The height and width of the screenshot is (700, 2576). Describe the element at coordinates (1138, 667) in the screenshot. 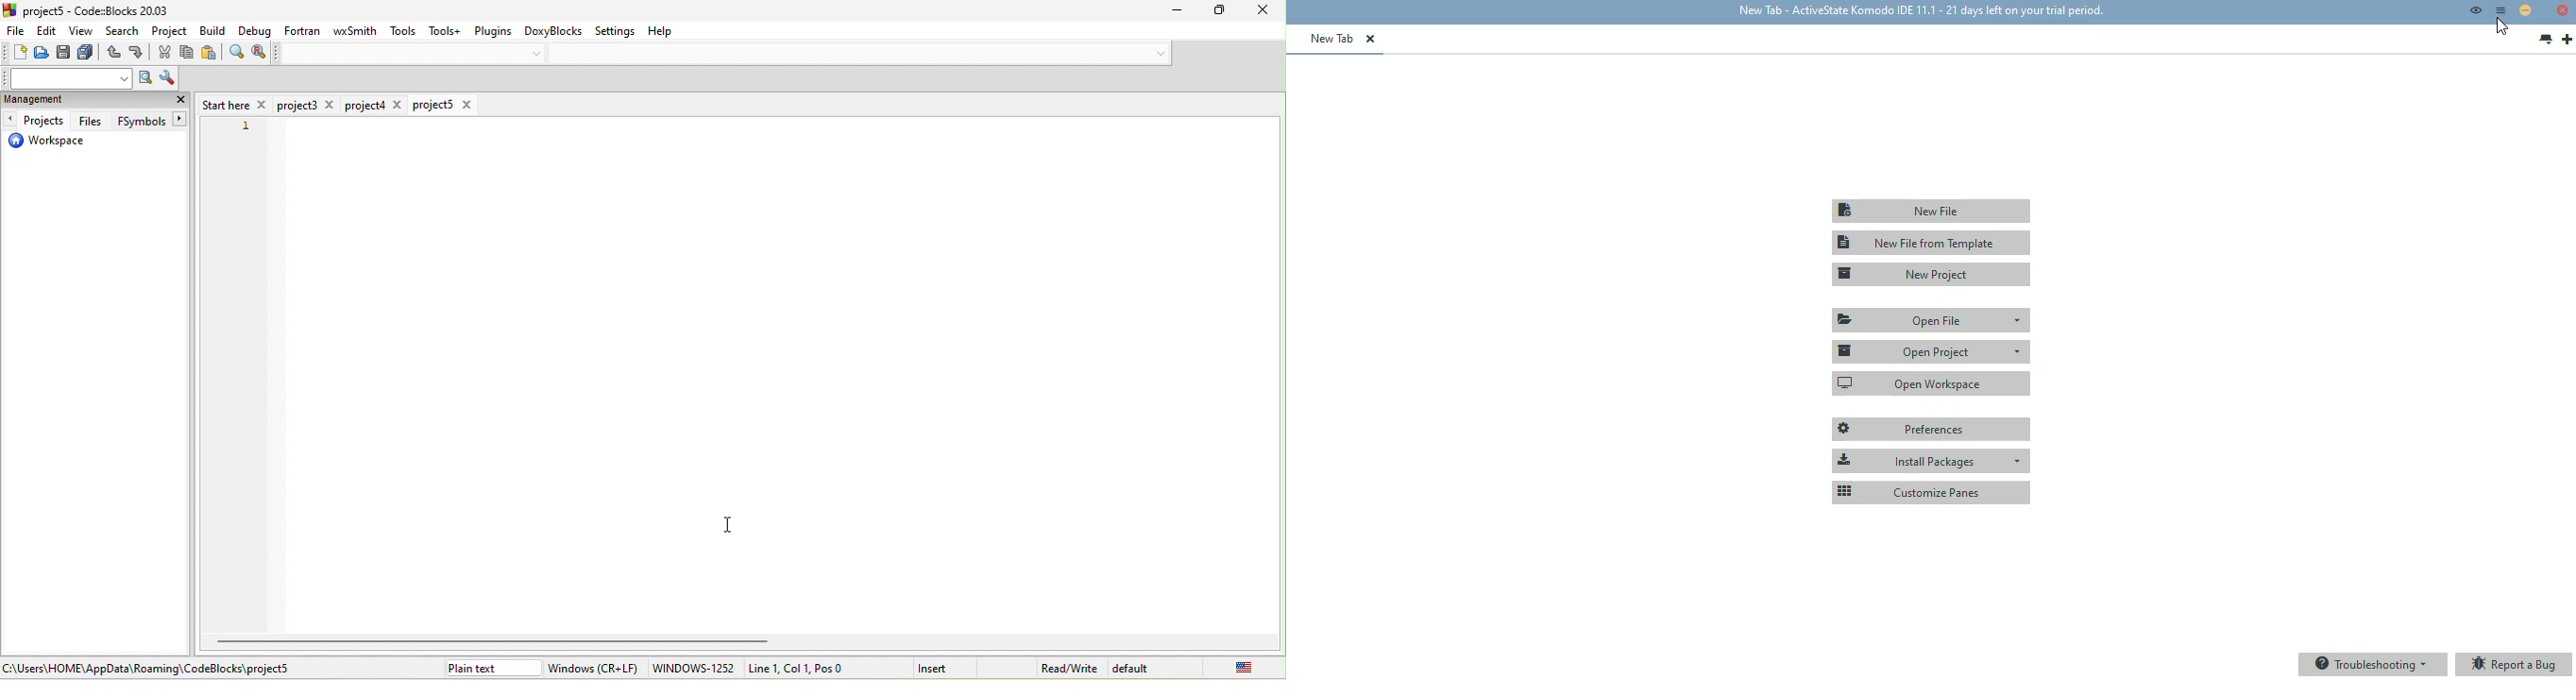

I see `default` at that location.